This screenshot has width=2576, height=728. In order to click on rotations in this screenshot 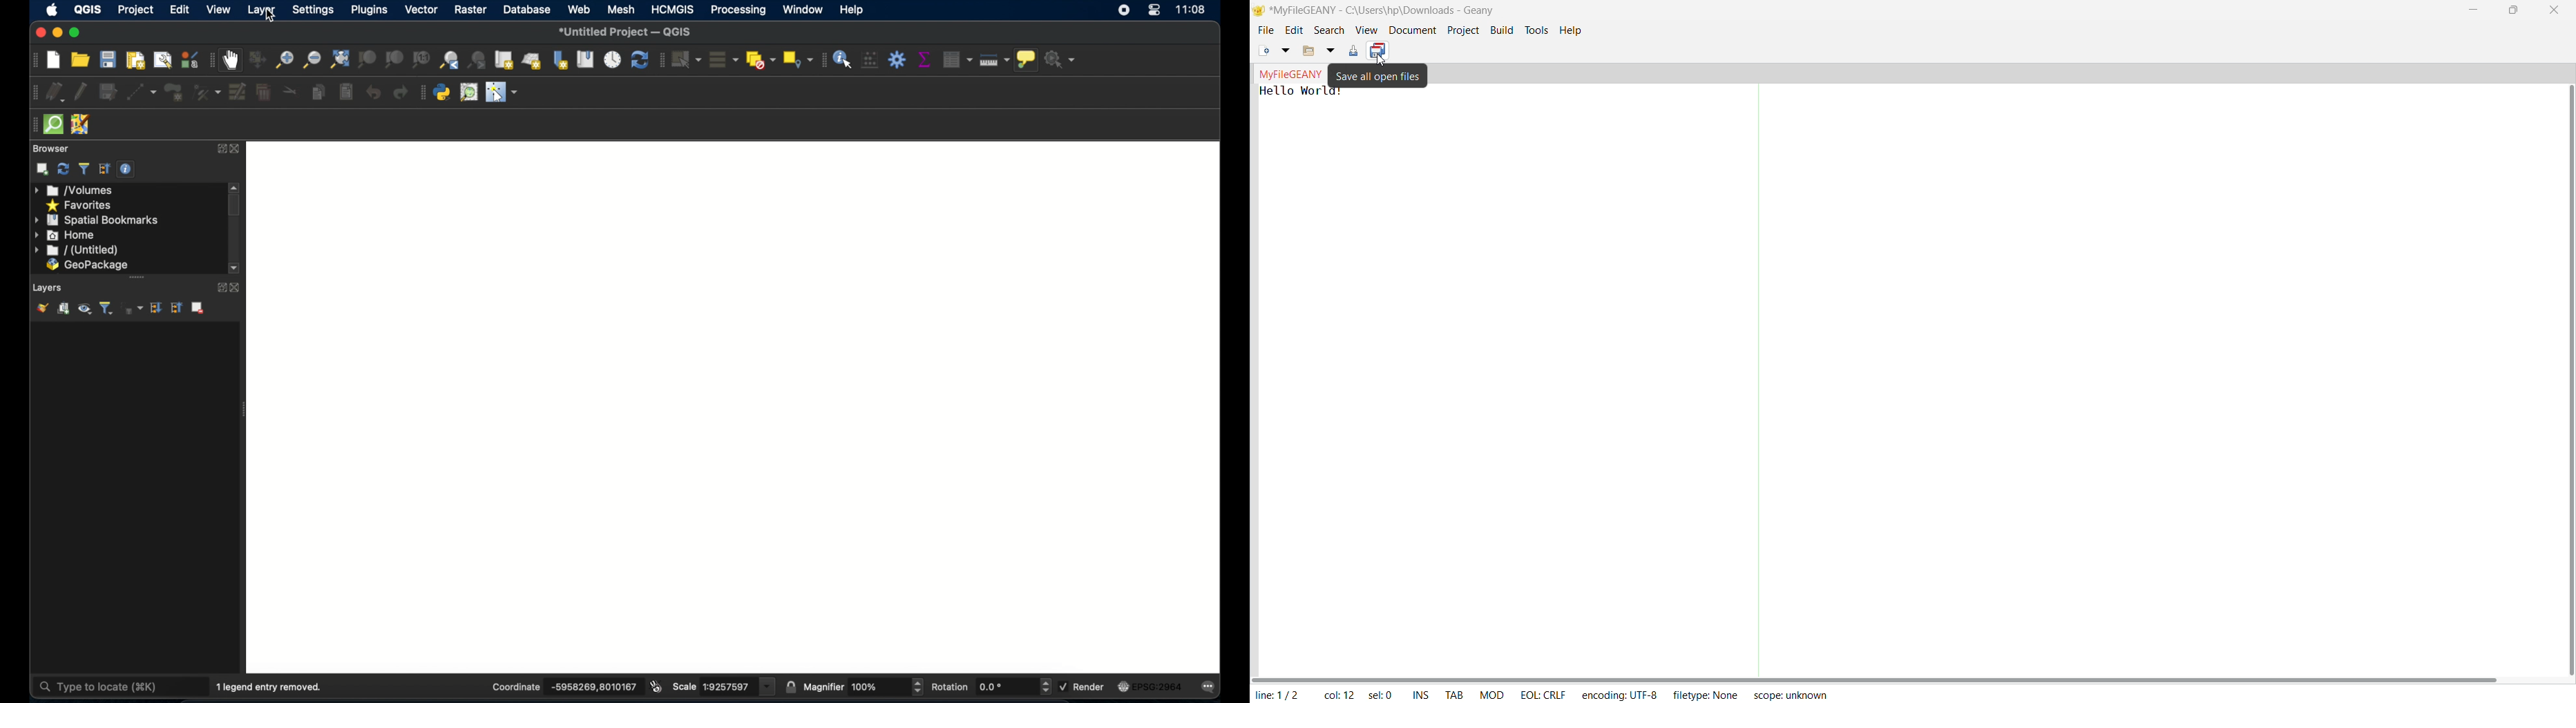, I will do `click(992, 687)`.